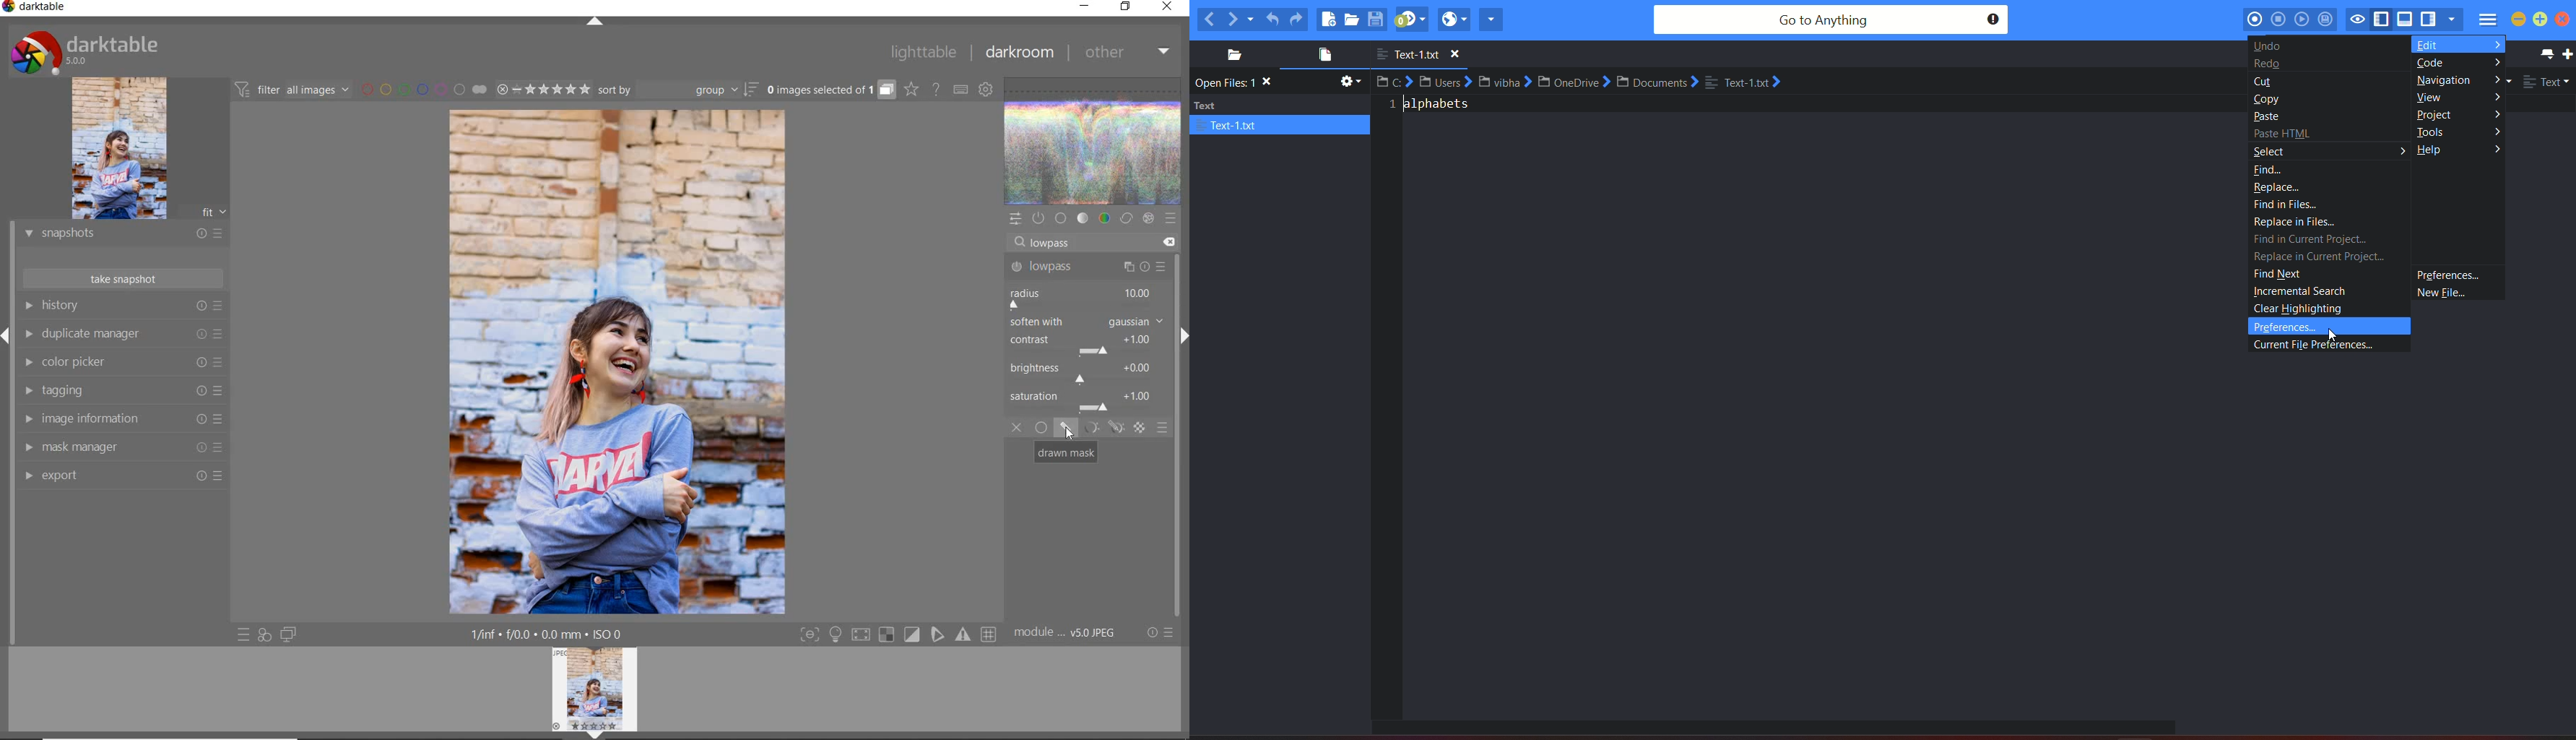 The image size is (2576, 756). I want to click on lighttable, so click(922, 55).